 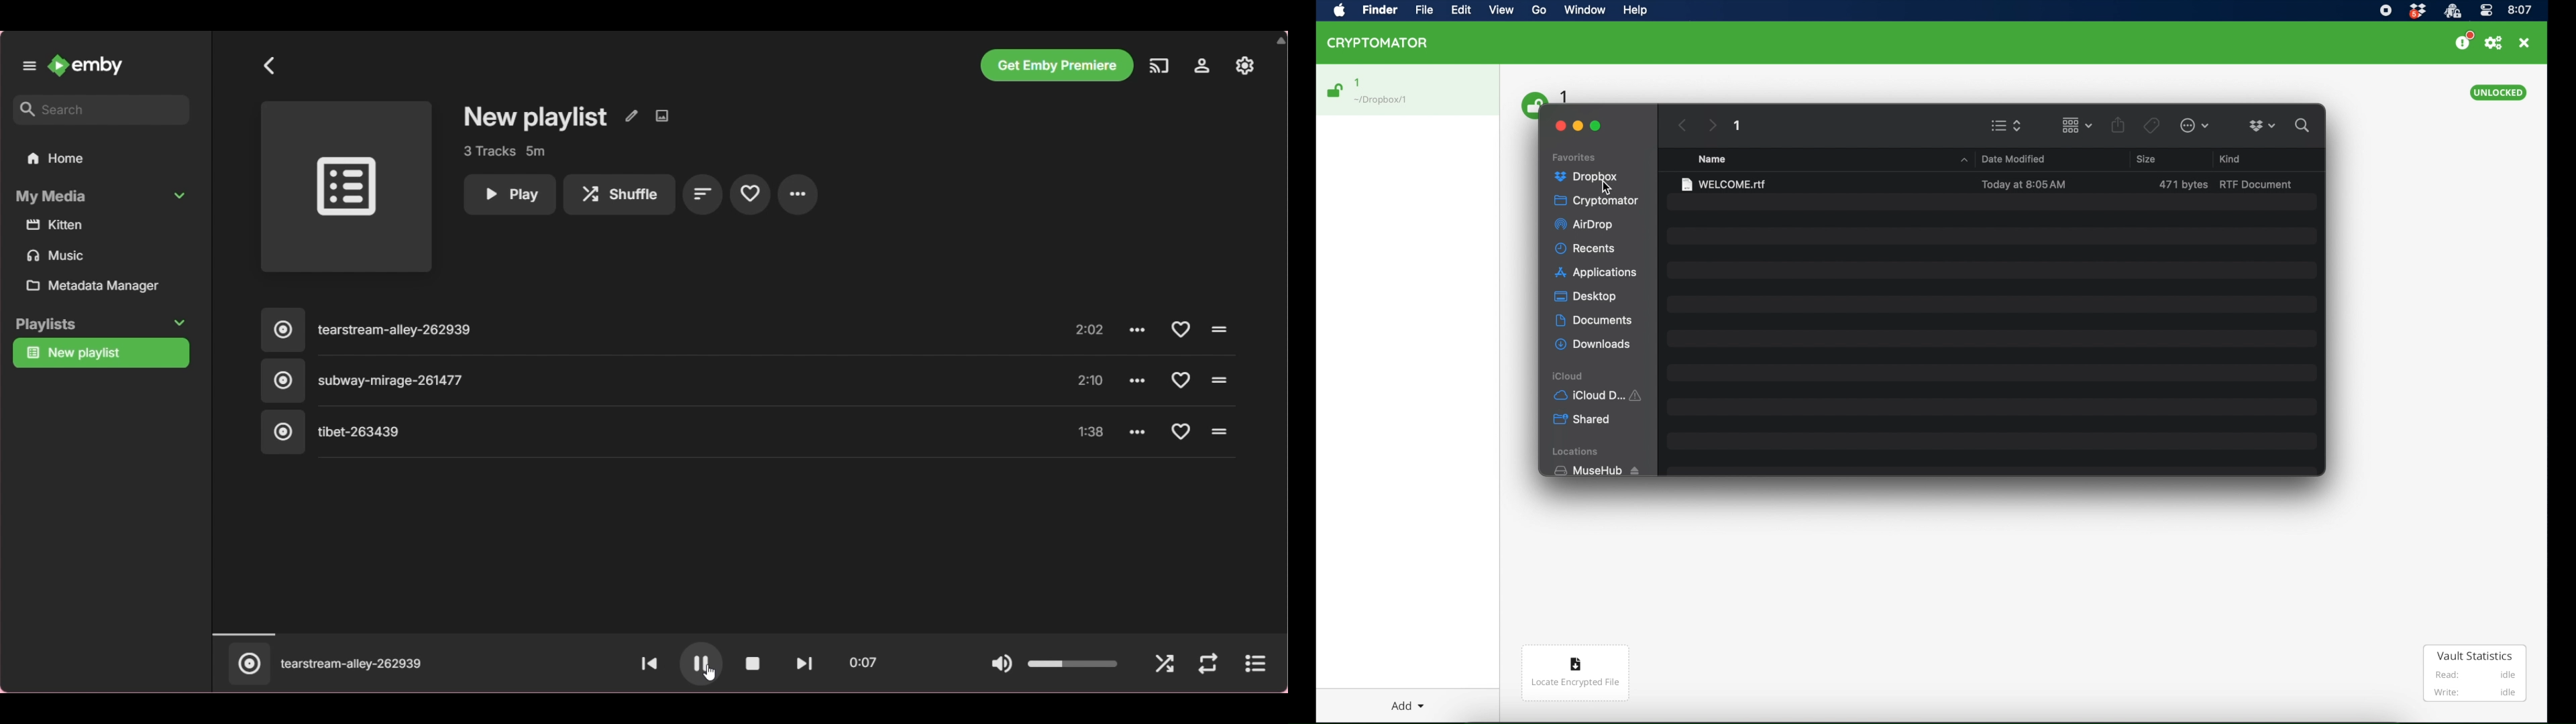 What do you see at coordinates (85, 66) in the screenshot?
I see `Go to home` at bounding box center [85, 66].